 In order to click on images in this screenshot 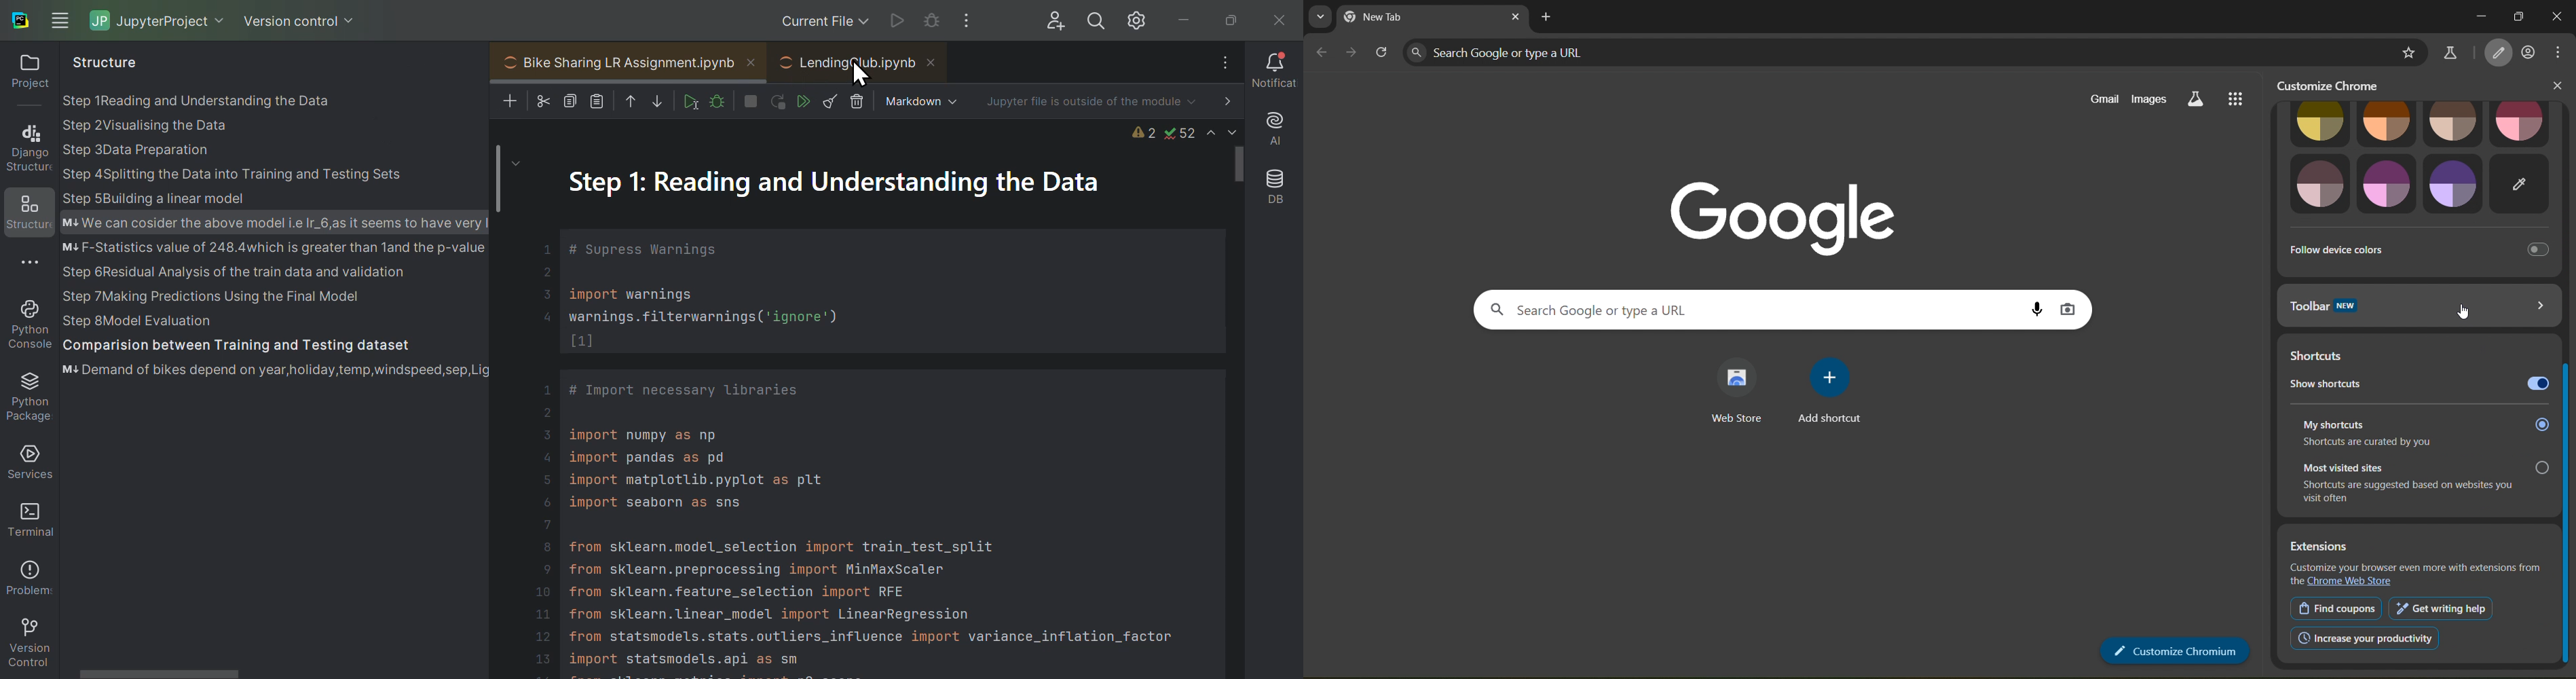, I will do `click(2151, 100)`.